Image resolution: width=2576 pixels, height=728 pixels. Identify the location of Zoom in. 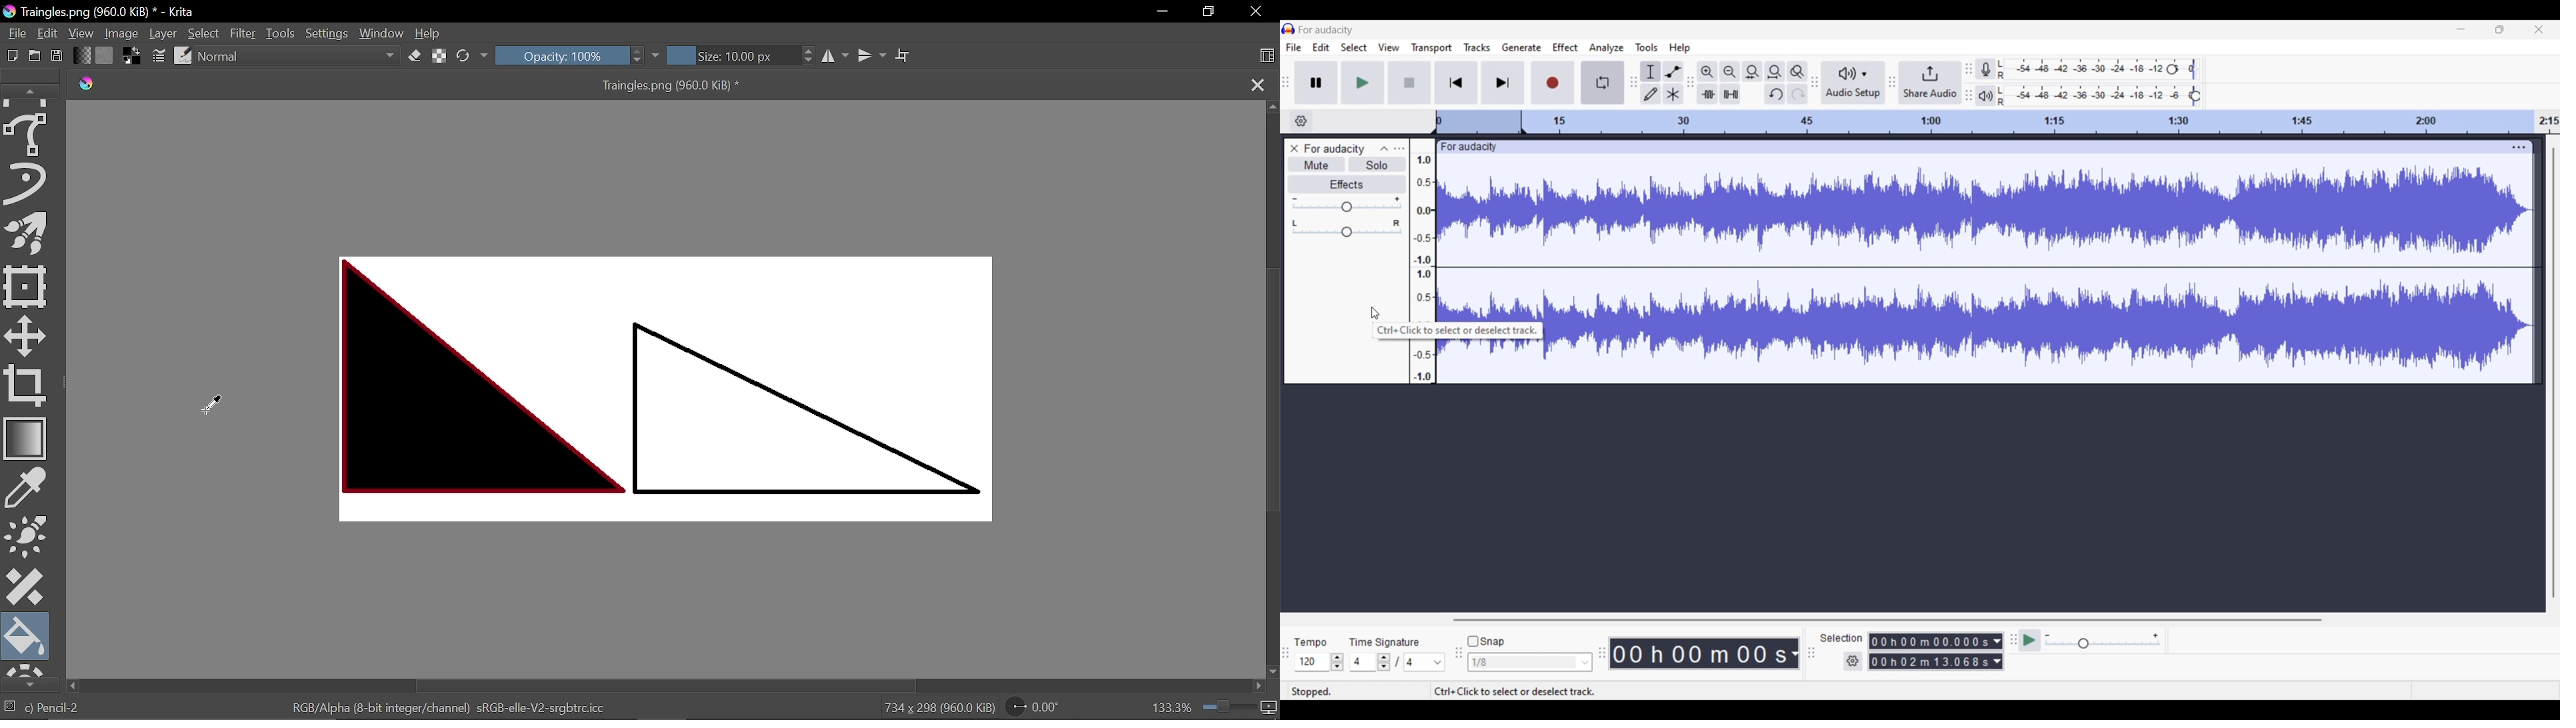
(1707, 71).